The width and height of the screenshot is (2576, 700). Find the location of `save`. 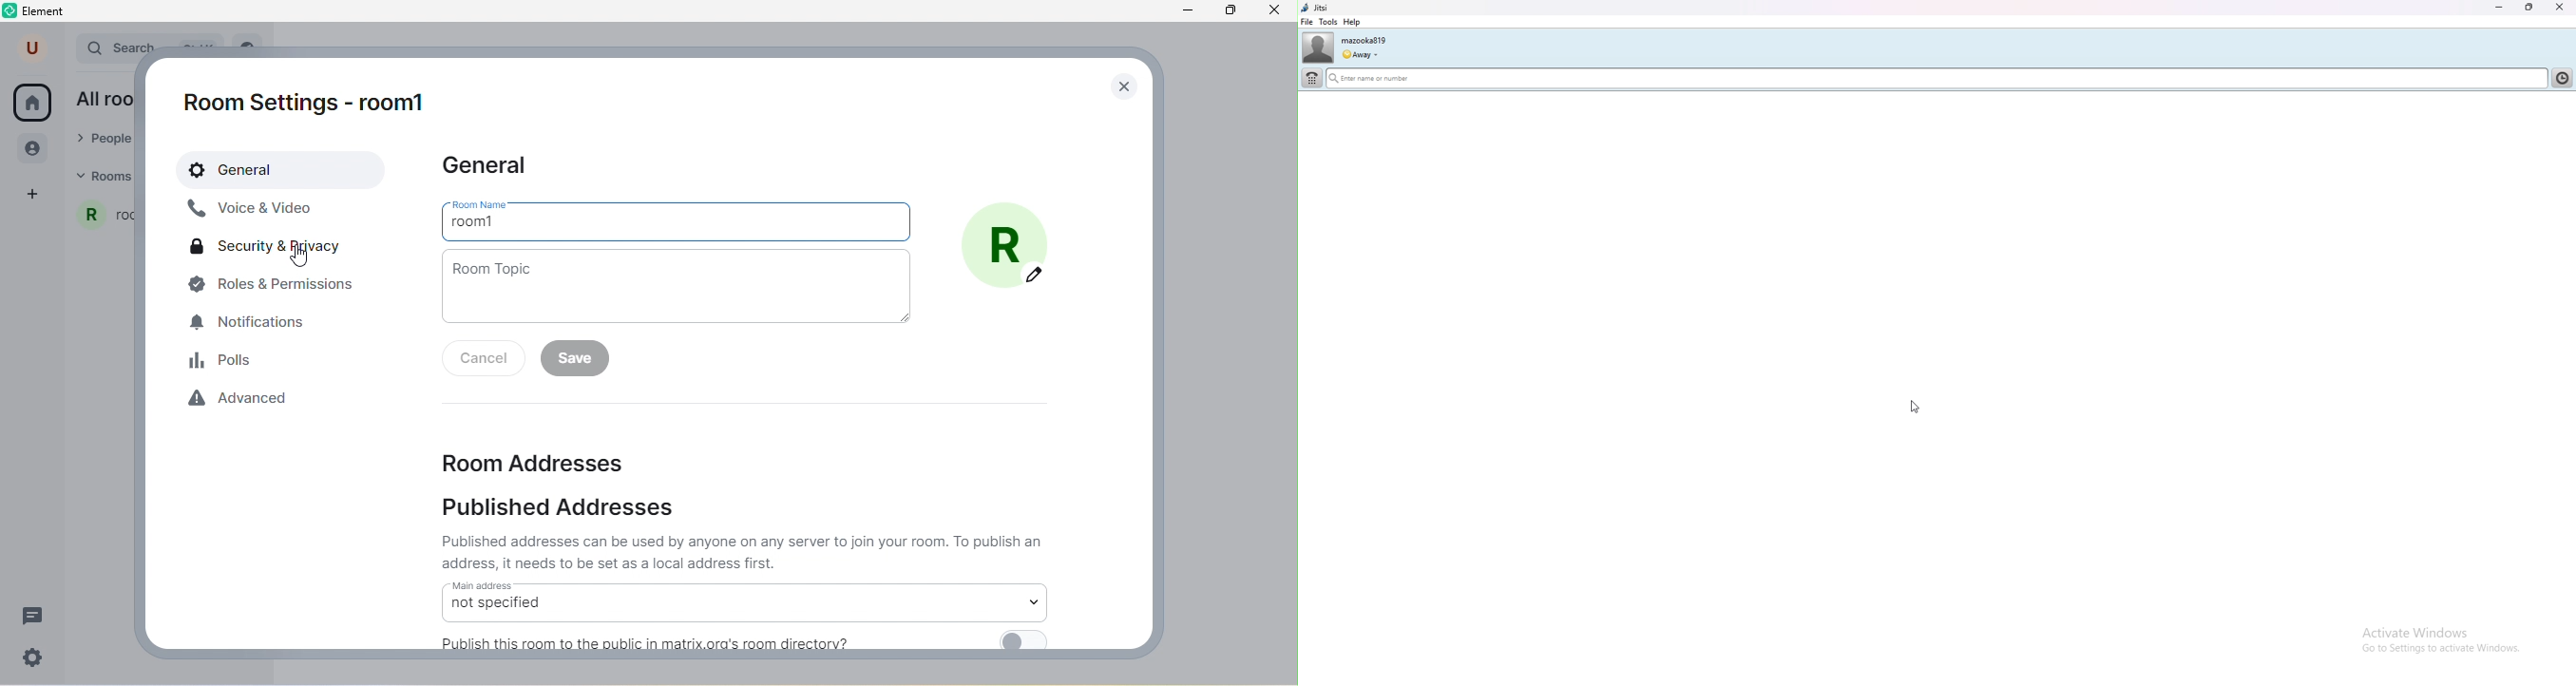

save is located at coordinates (577, 357).